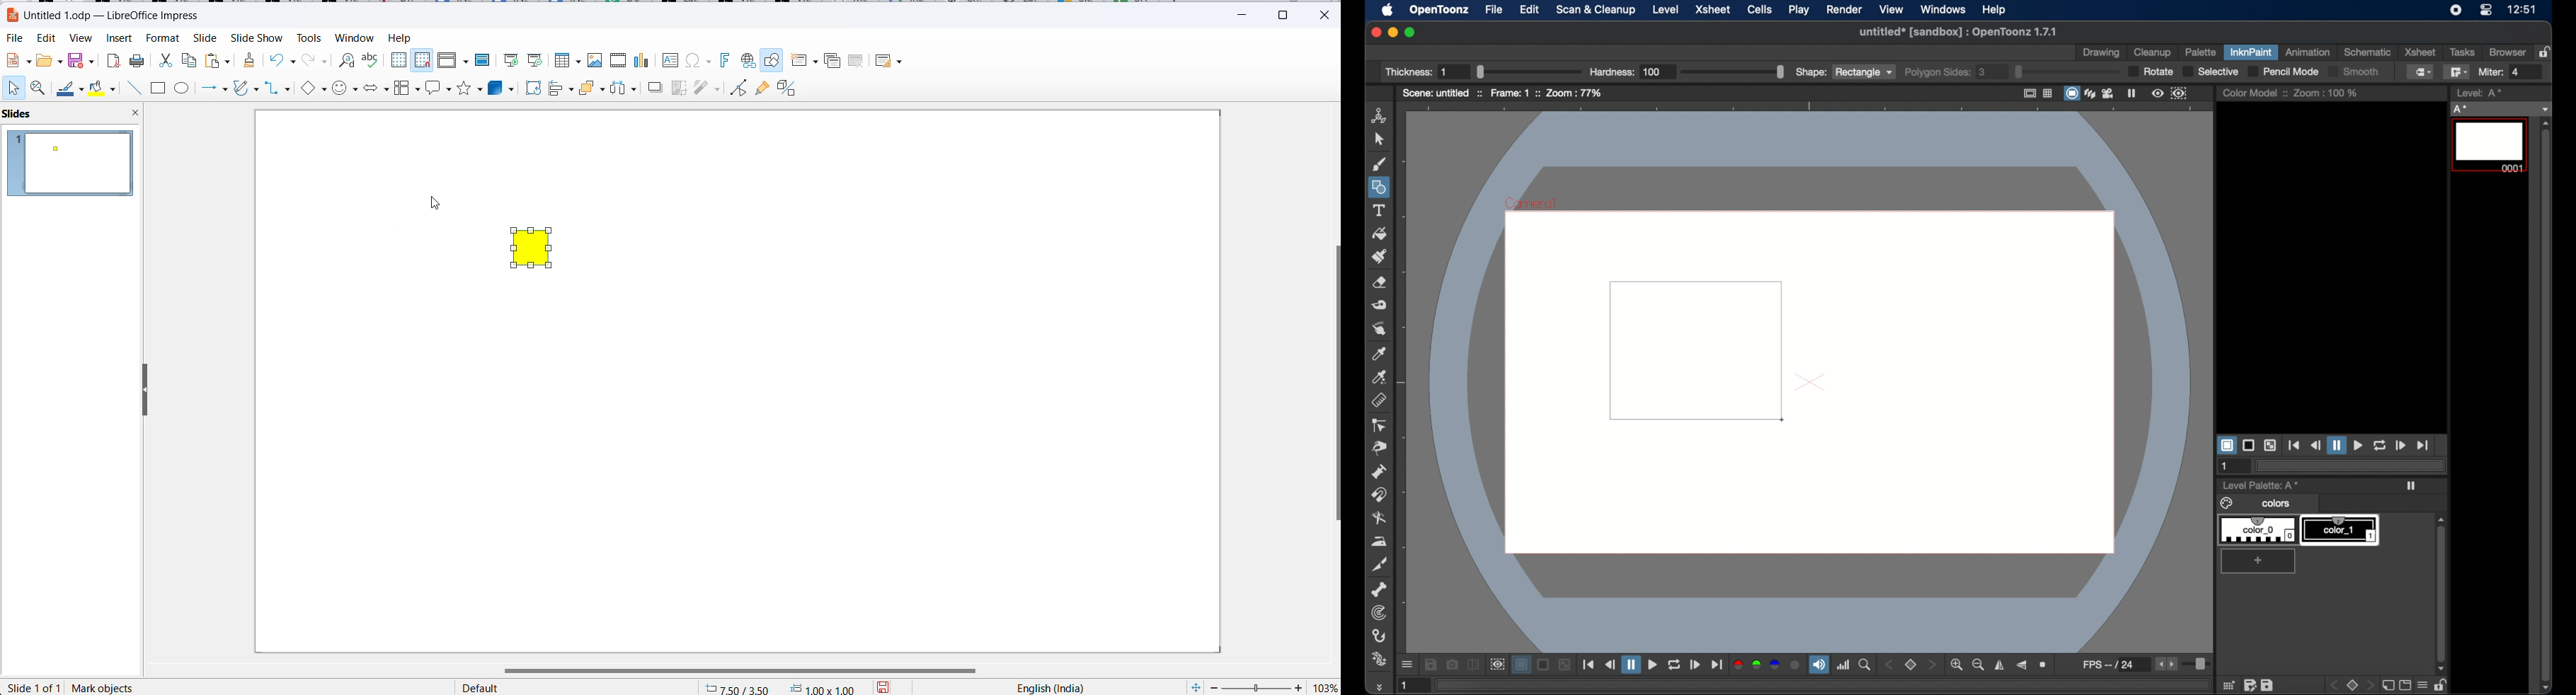  Describe the element at coordinates (2251, 51) in the screenshot. I see `inknpaint` at that location.